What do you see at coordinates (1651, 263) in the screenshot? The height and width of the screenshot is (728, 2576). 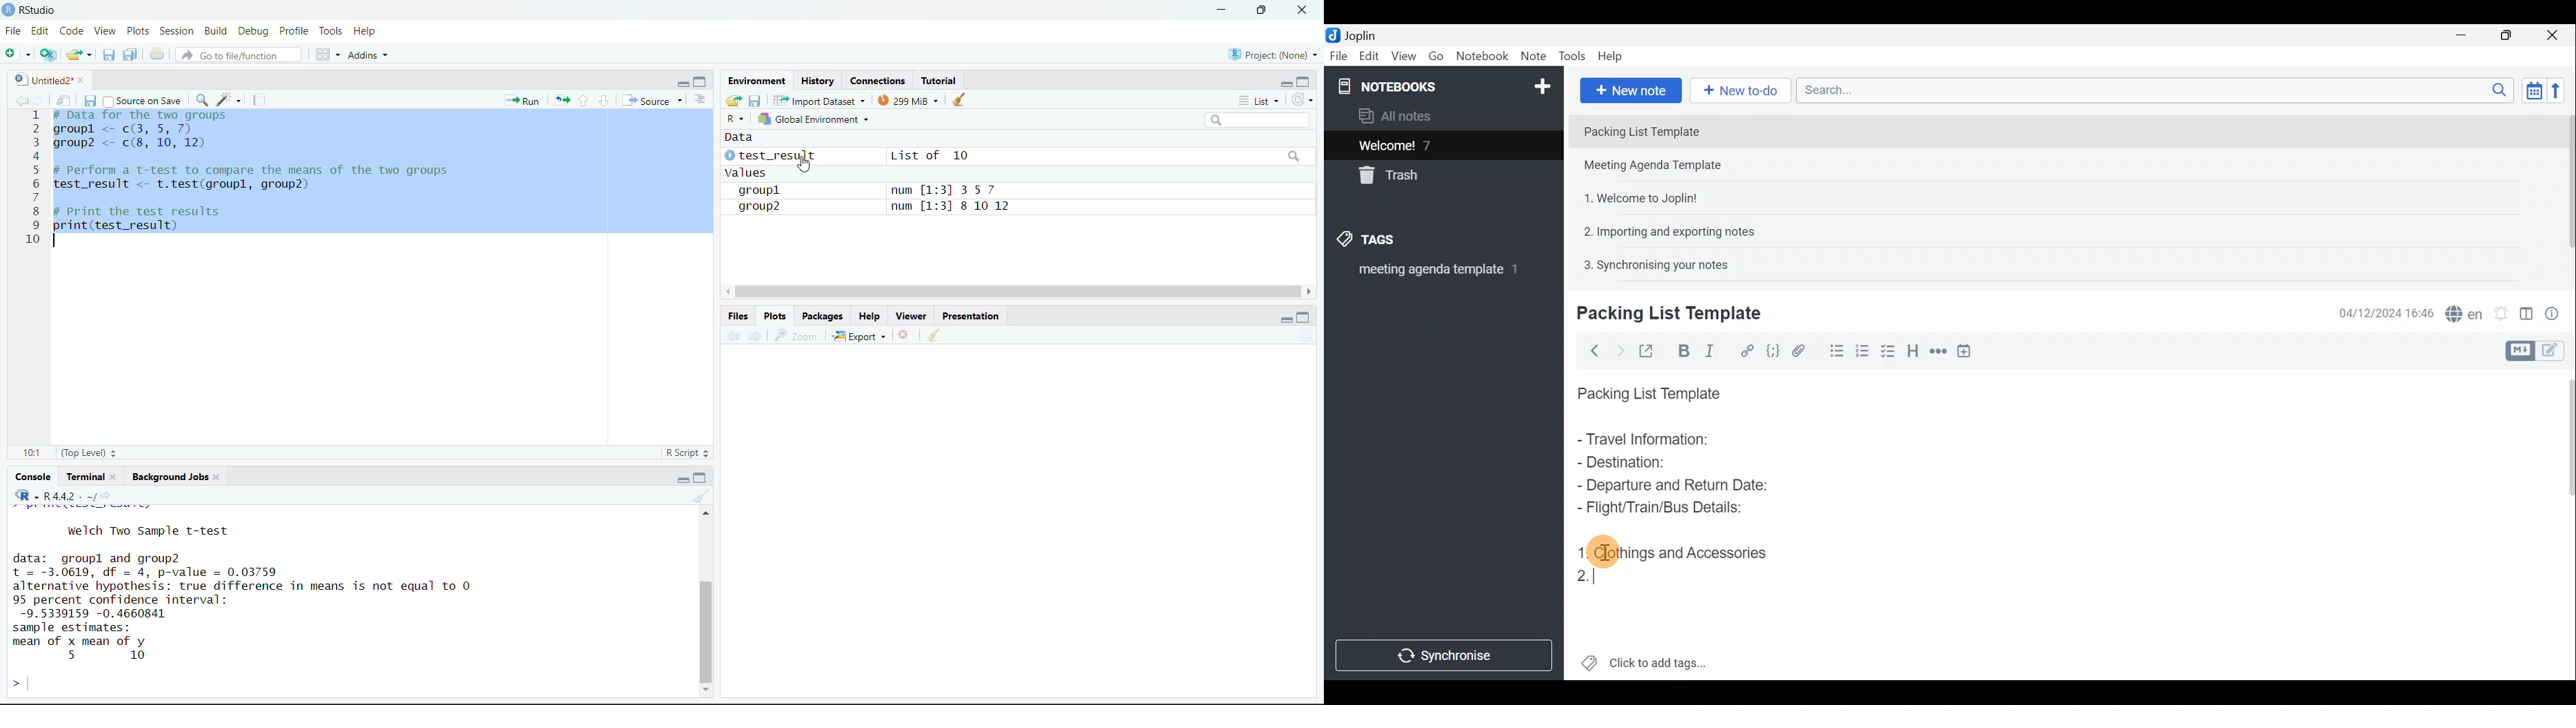 I see `Note 5` at bounding box center [1651, 263].